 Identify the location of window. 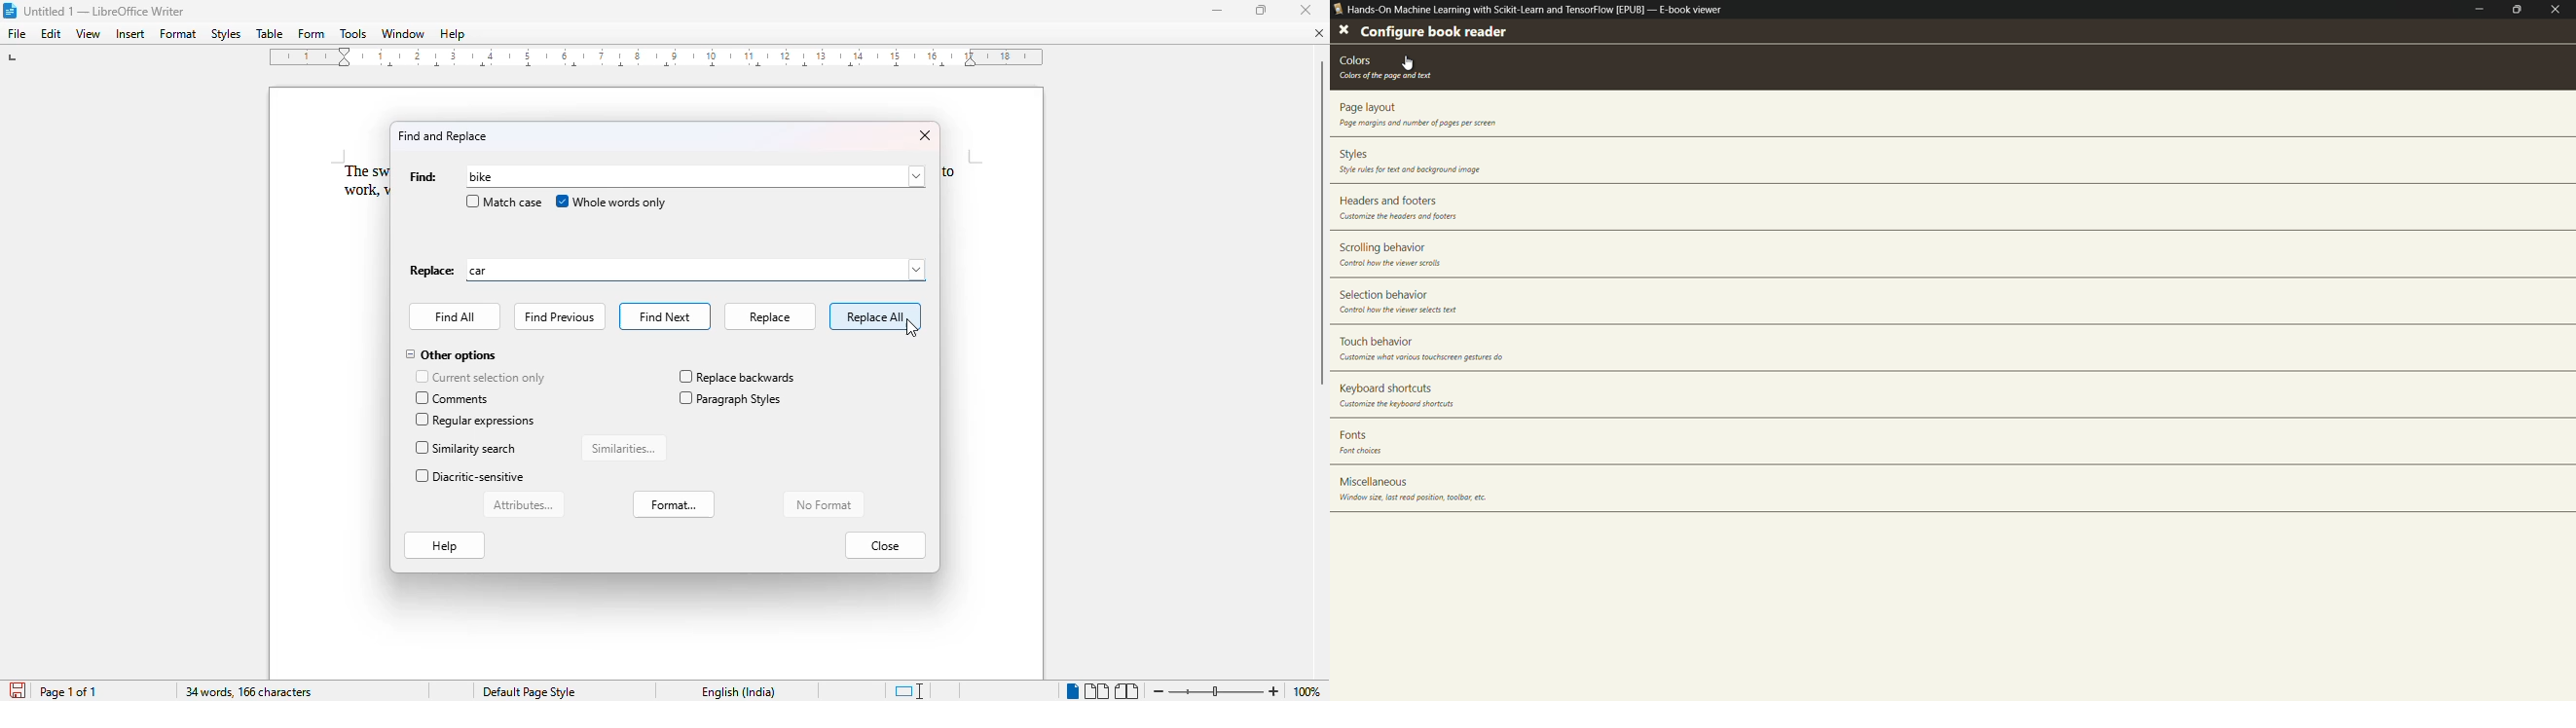
(402, 34).